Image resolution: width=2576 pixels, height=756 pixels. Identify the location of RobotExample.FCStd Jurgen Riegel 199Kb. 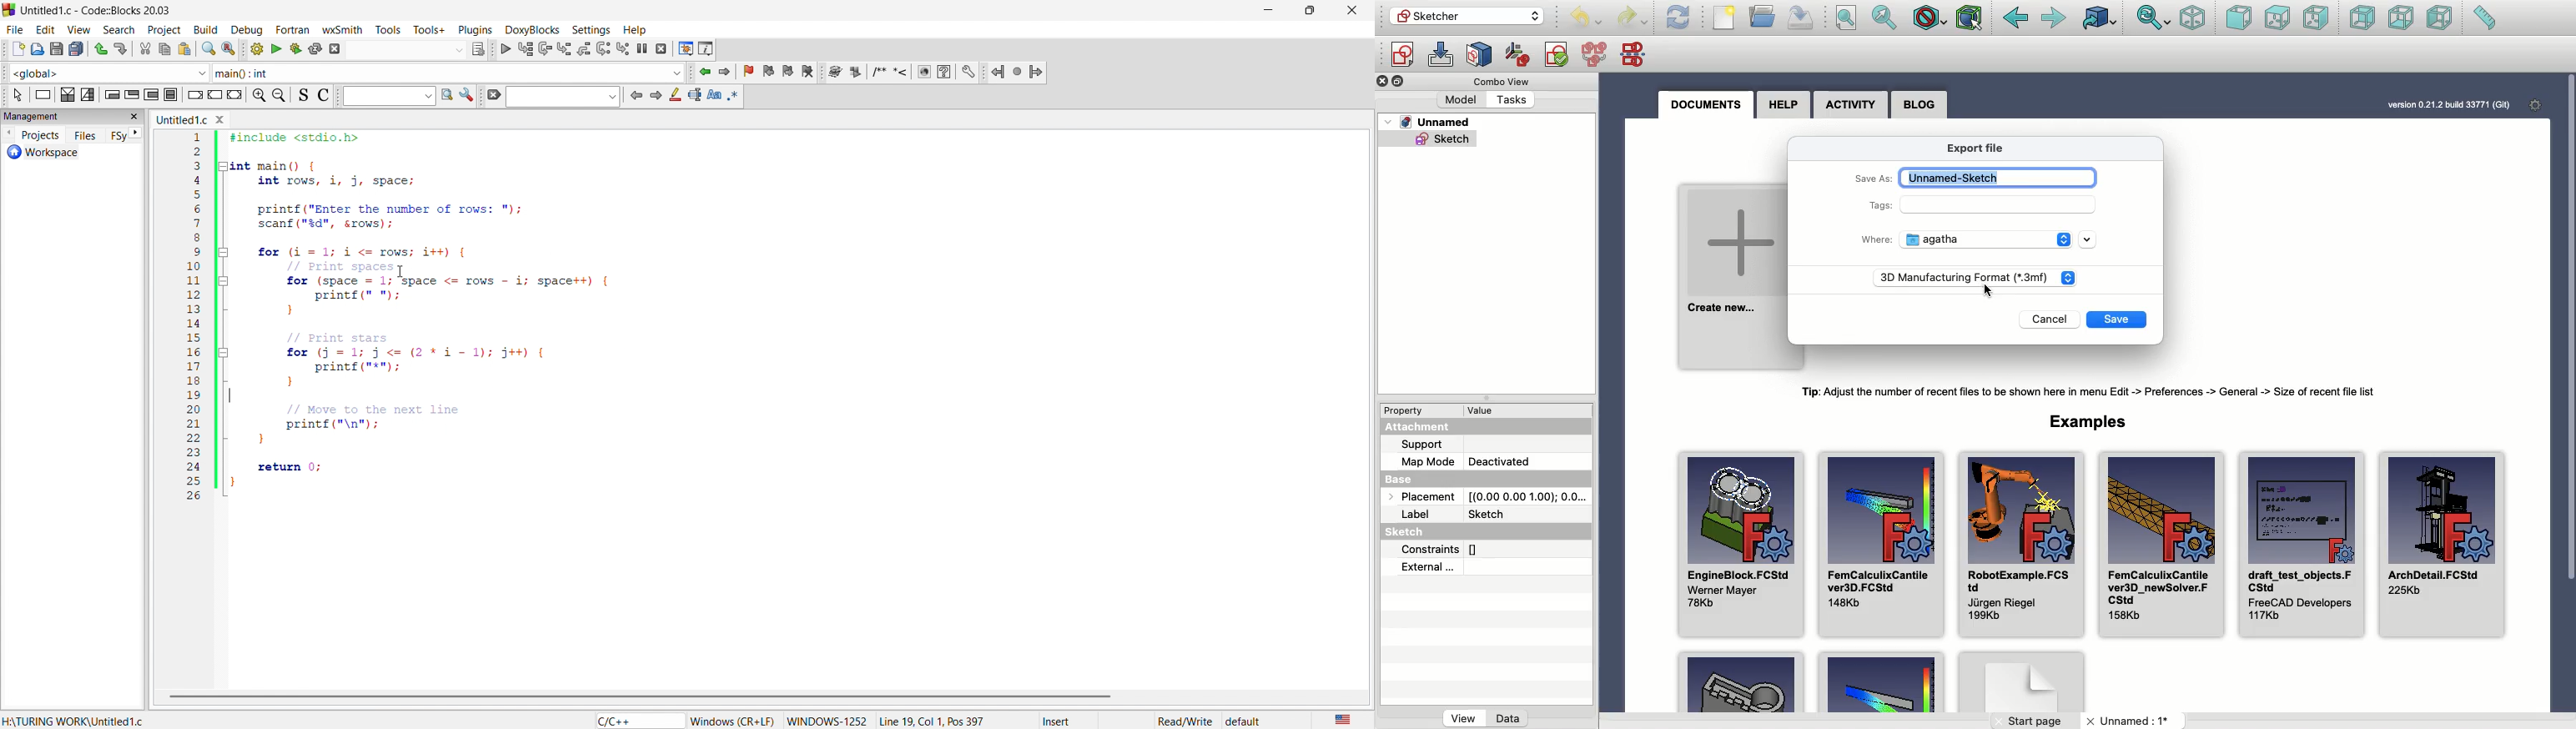
(2020, 543).